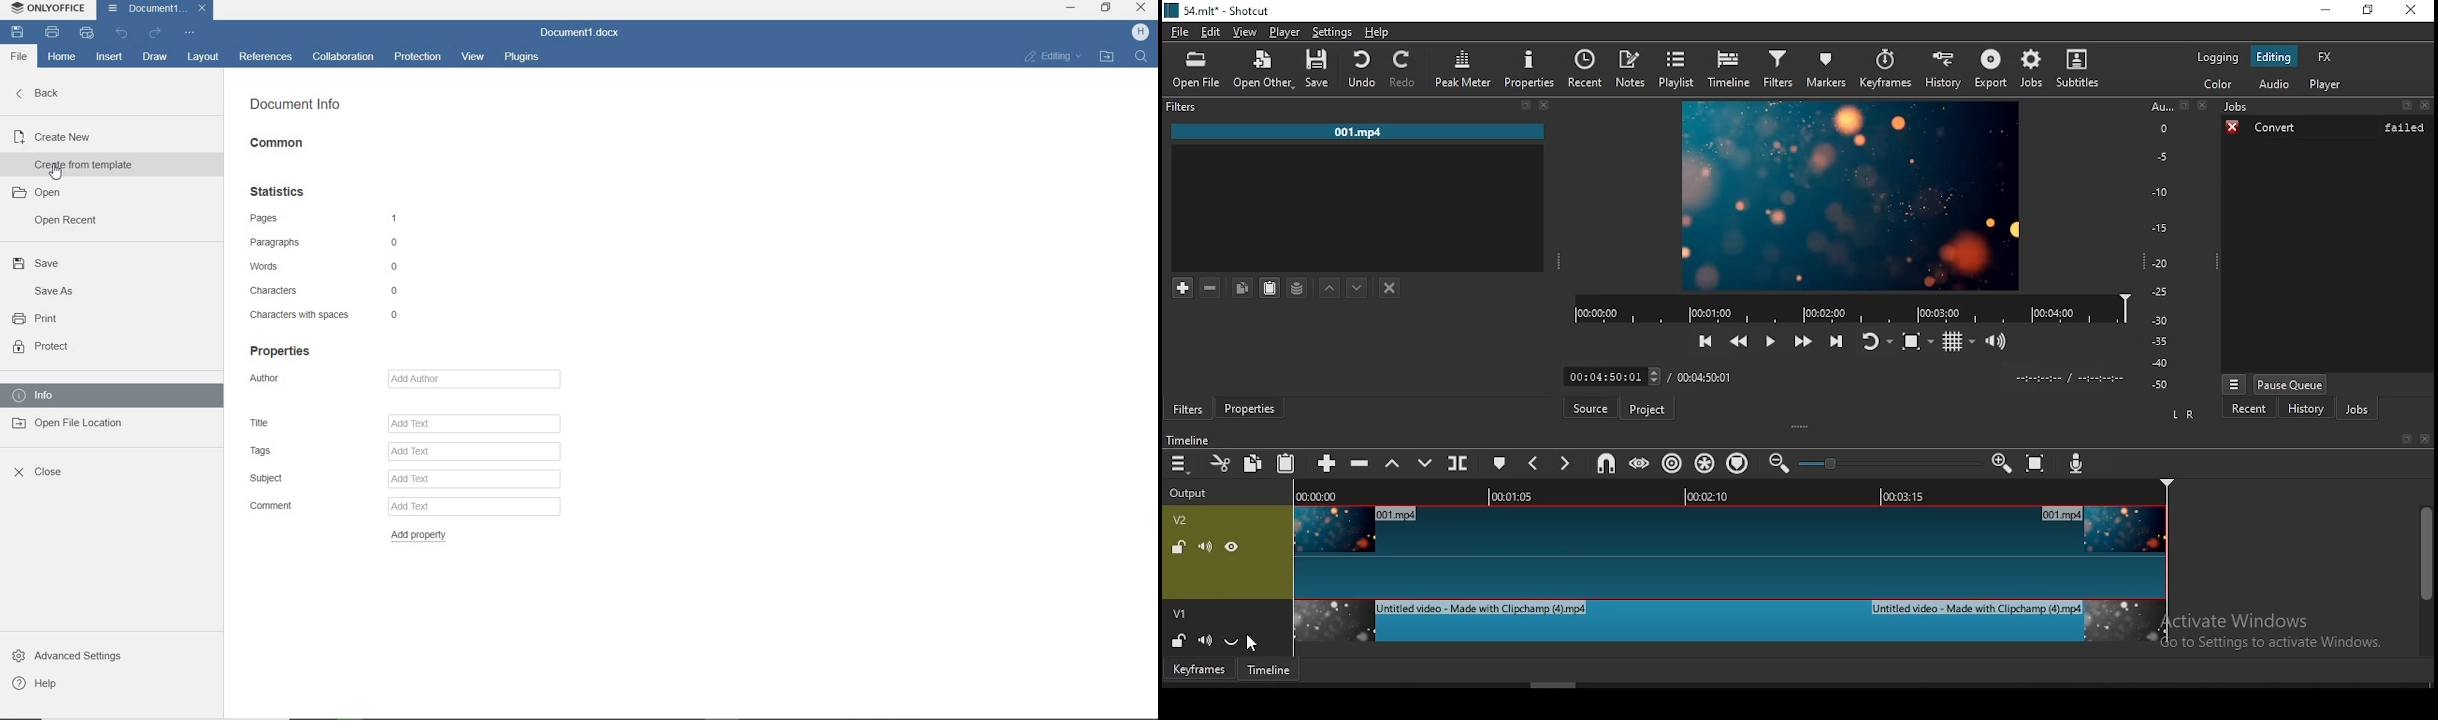  Describe the element at coordinates (1391, 465) in the screenshot. I see `lift` at that location.